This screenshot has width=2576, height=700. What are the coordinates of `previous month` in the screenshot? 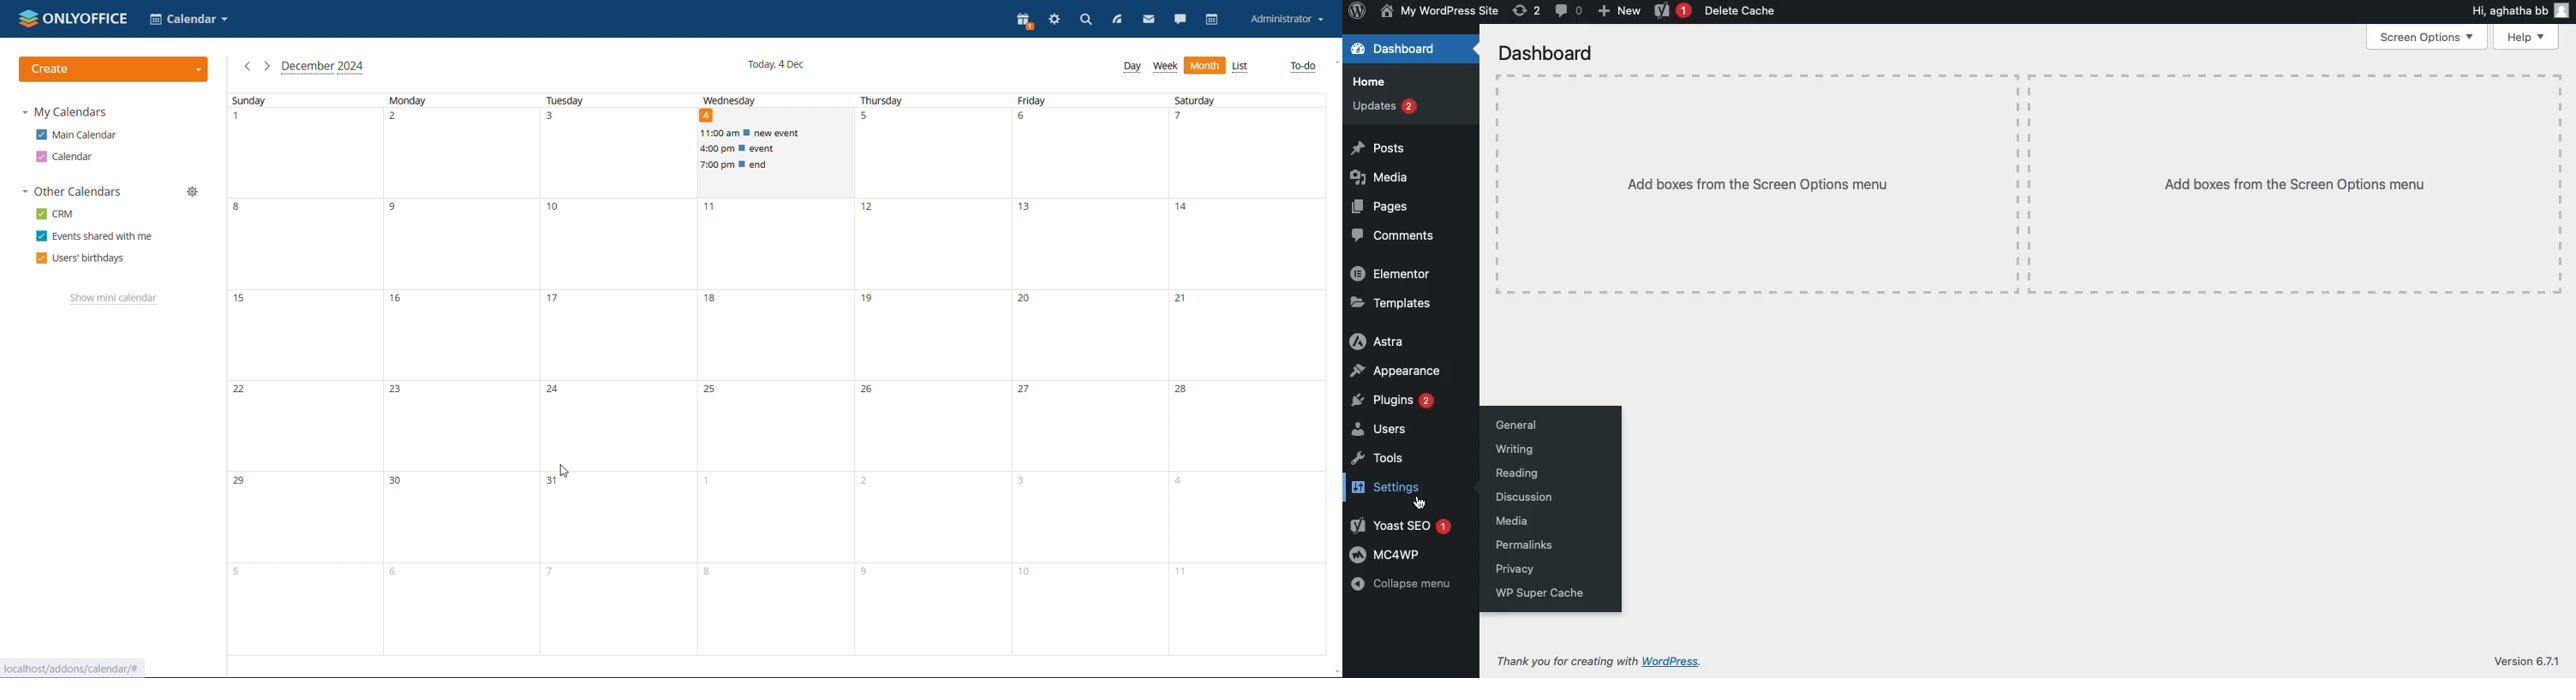 It's located at (248, 67).